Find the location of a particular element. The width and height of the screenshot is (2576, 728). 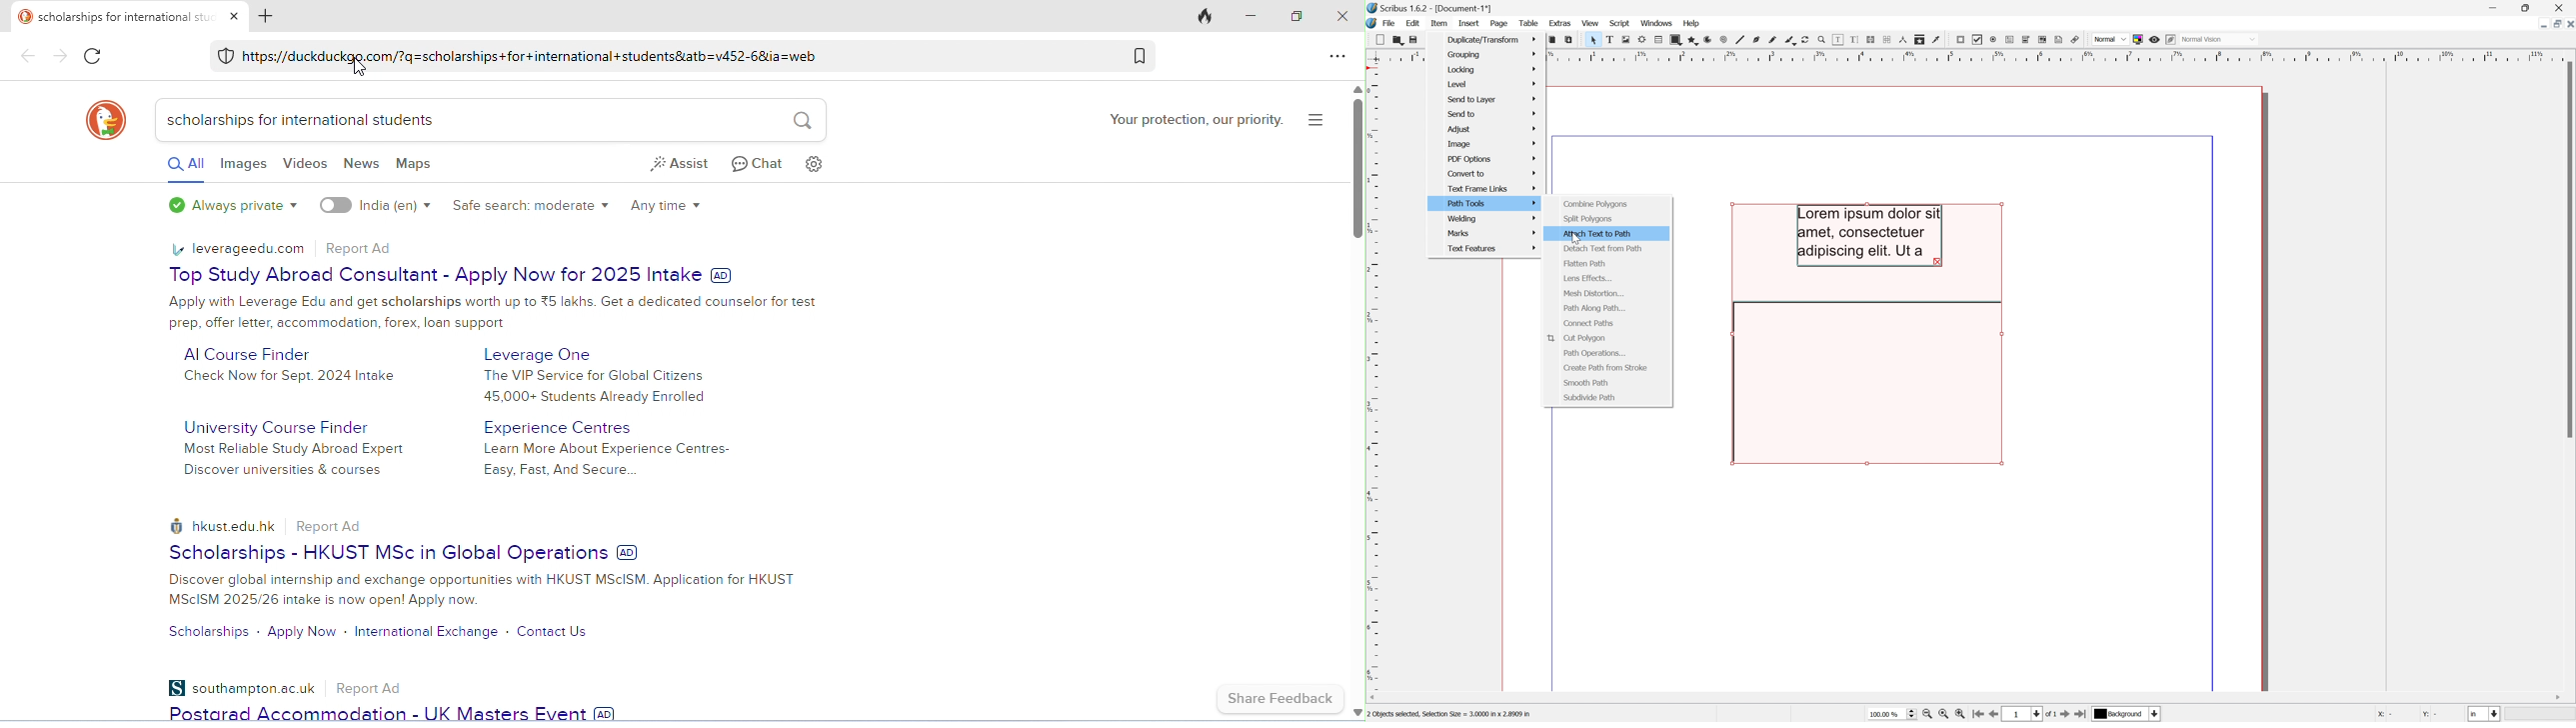

Shape is located at coordinates (1676, 38).